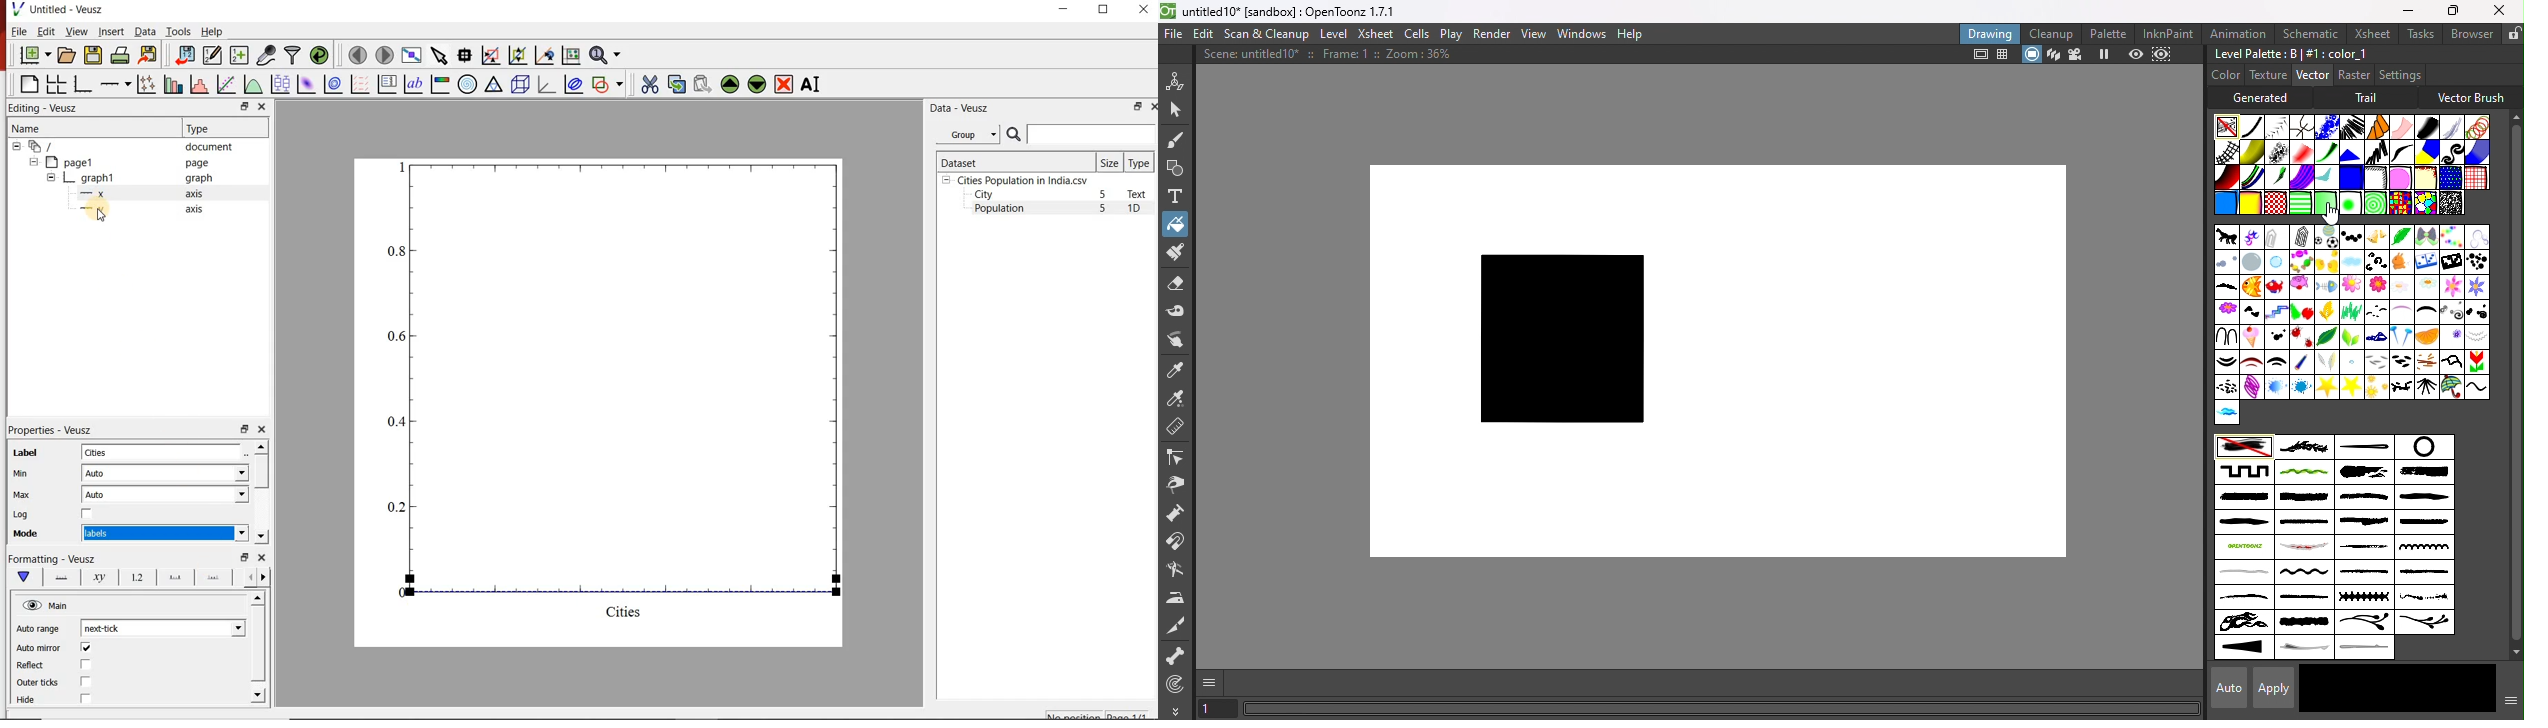 The width and height of the screenshot is (2548, 728). What do you see at coordinates (2327, 152) in the screenshot?
I see `Ribbon` at bounding box center [2327, 152].